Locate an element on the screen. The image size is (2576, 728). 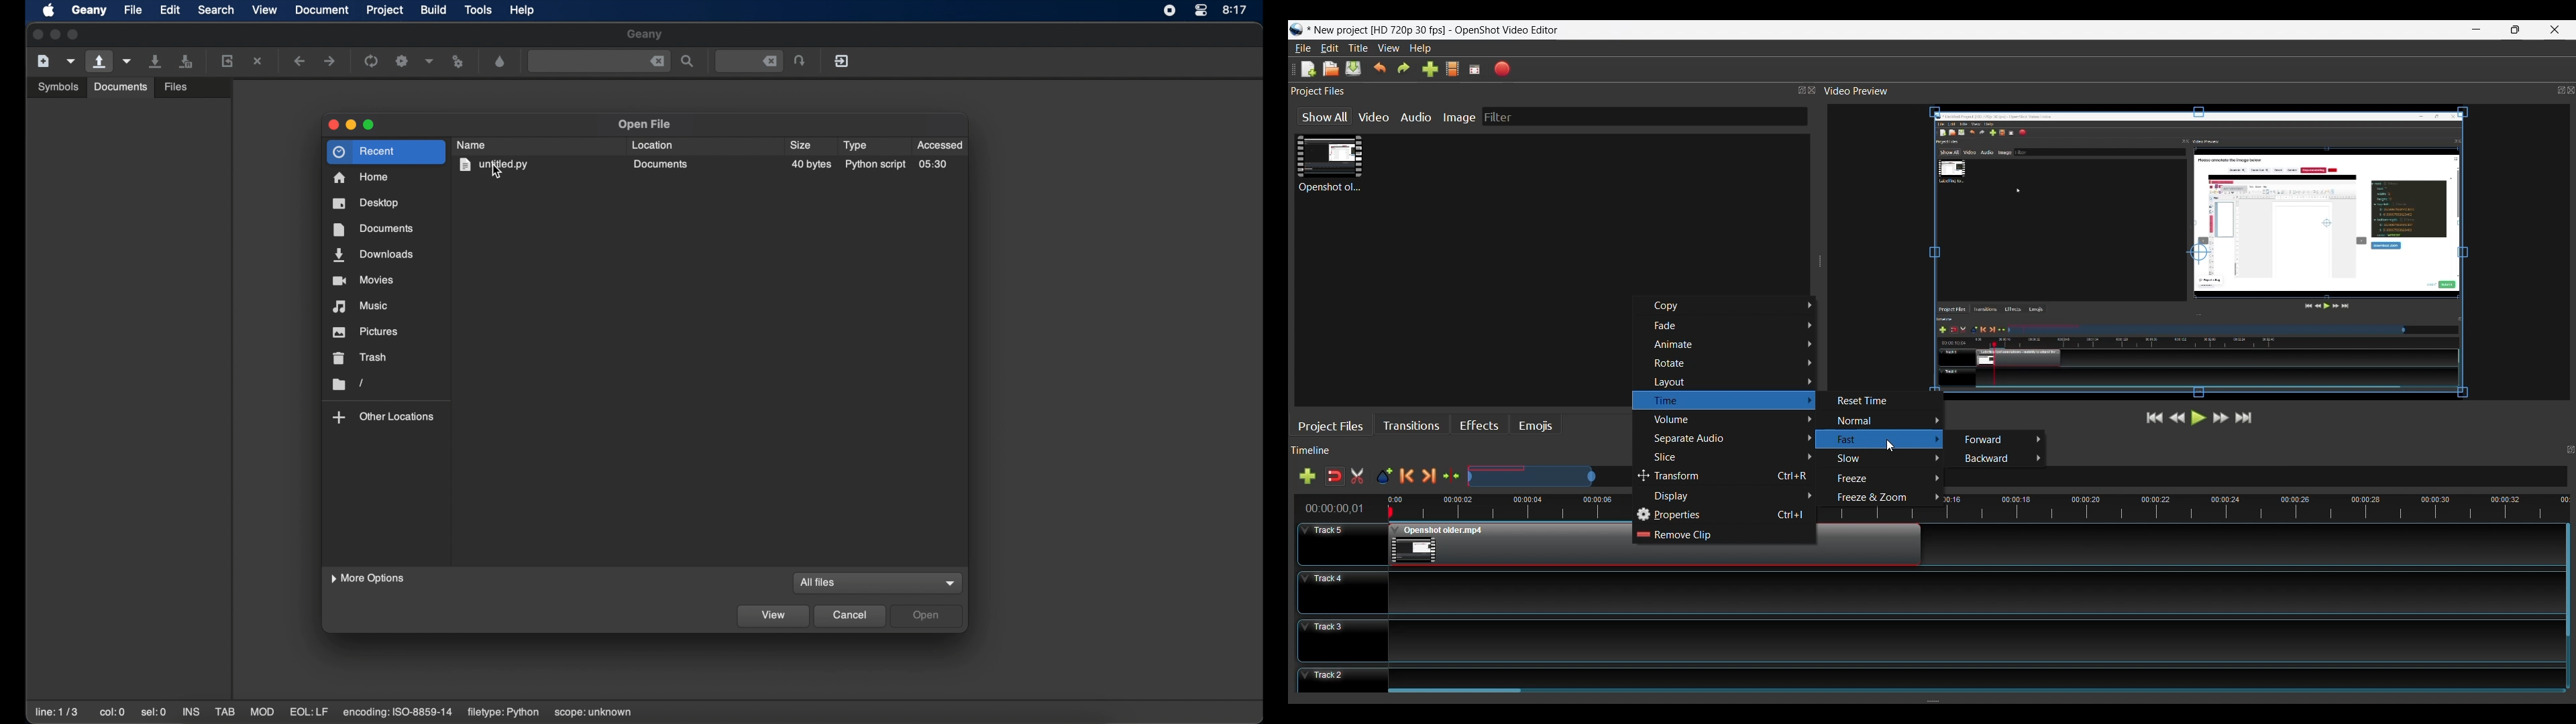
Import Files is located at coordinates (1430, 69).